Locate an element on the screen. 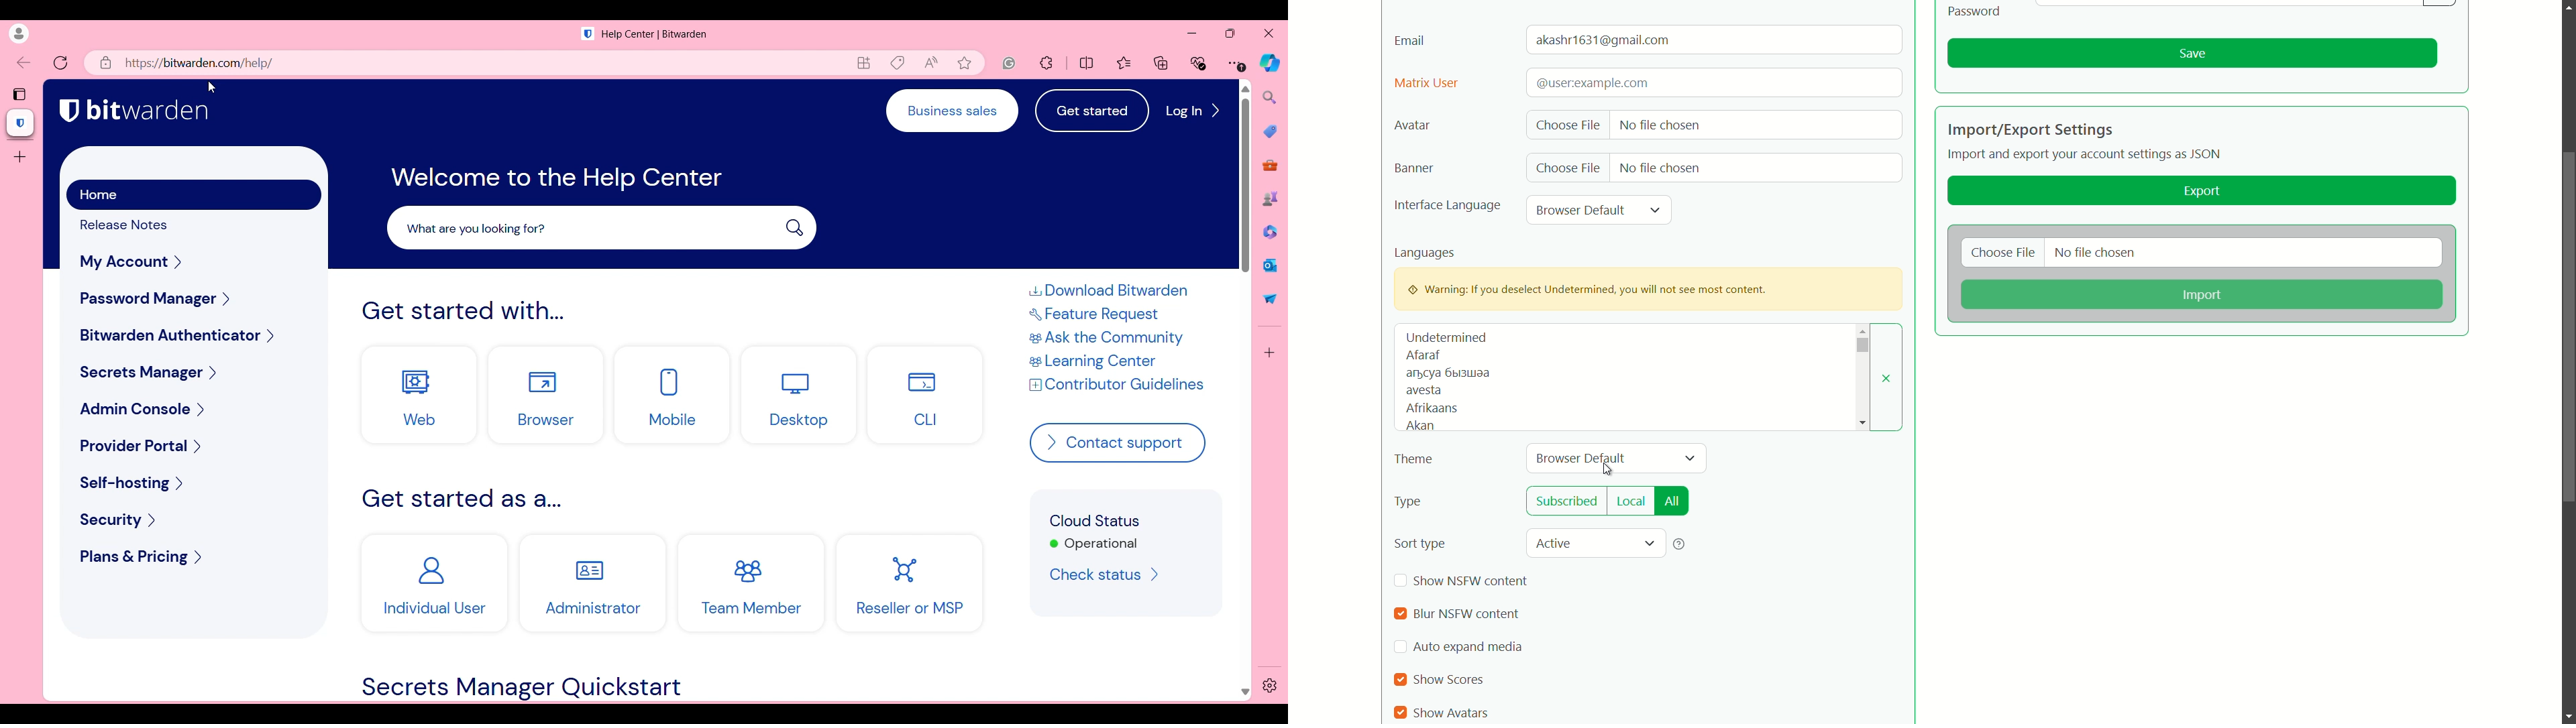 Image resolution: width=2576 pixels, height=728 pixels. Favorites is located at coordinates (1124, 63).